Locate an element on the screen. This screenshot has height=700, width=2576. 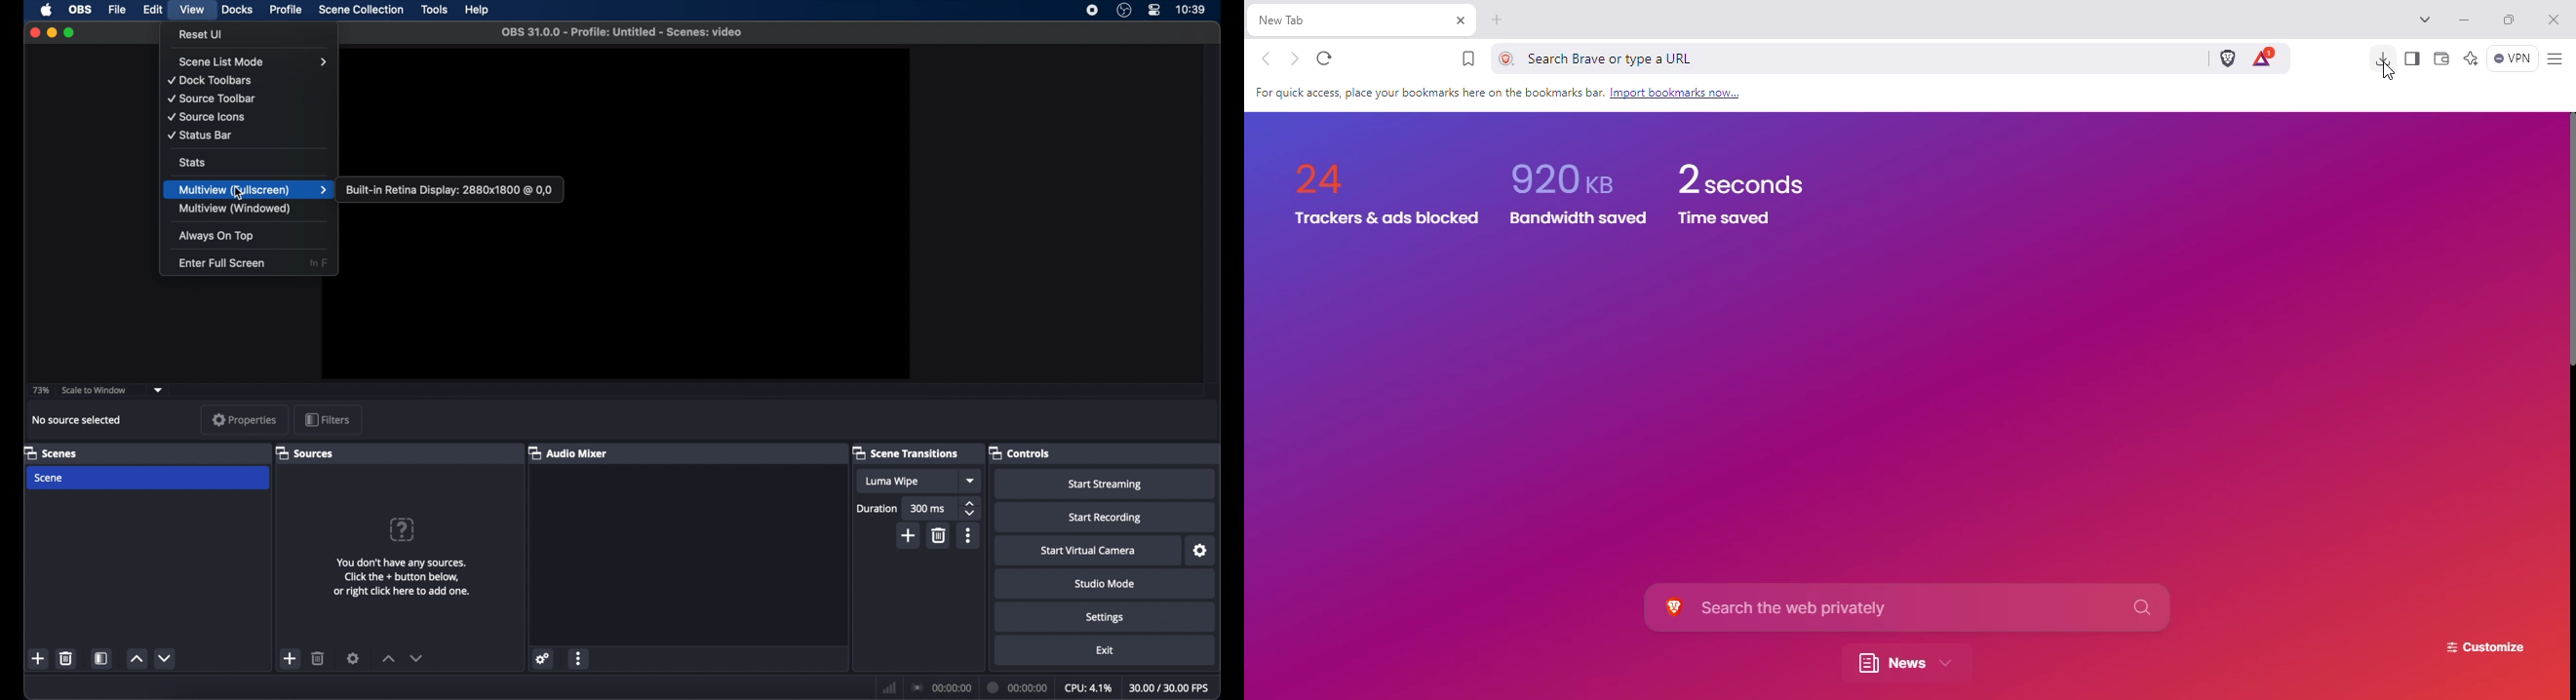
increment is located at coordinates (389, 659).